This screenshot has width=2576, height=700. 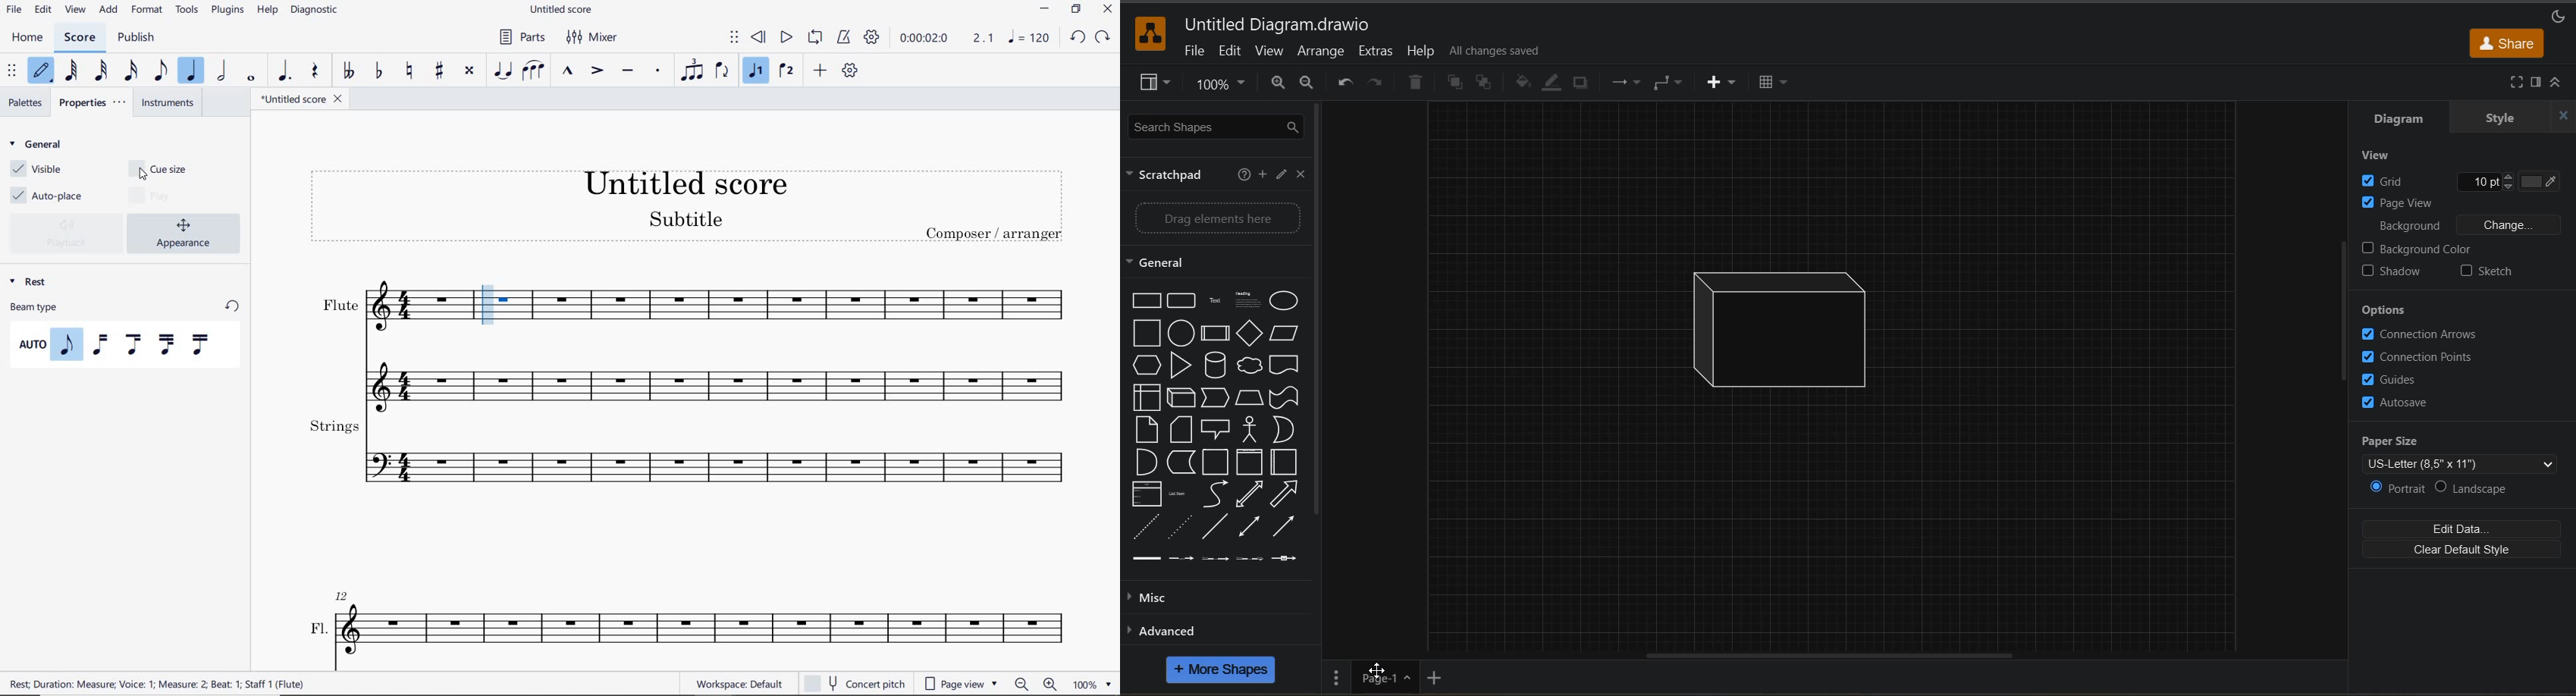 I want to click on background, so click(x=2471, y=227).